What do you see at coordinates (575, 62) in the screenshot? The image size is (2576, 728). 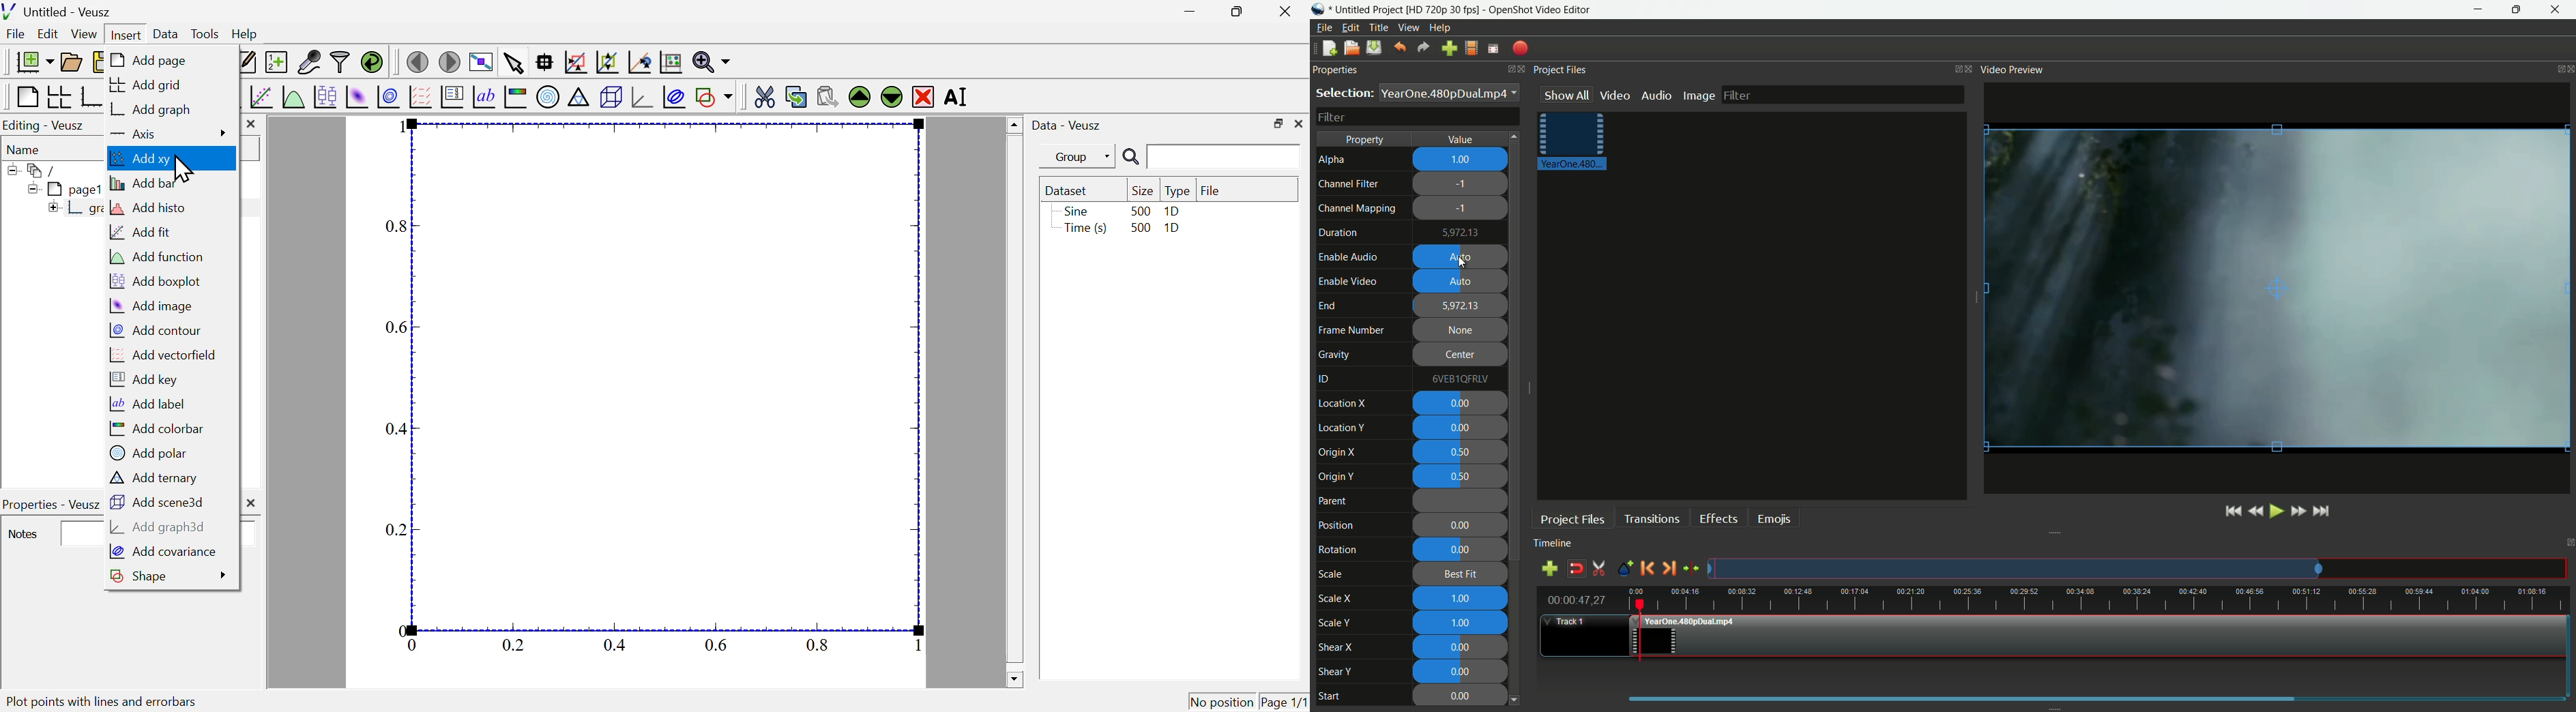 I see `draw a rectangle to zoom graph axes` at bounding box center [575, 62].